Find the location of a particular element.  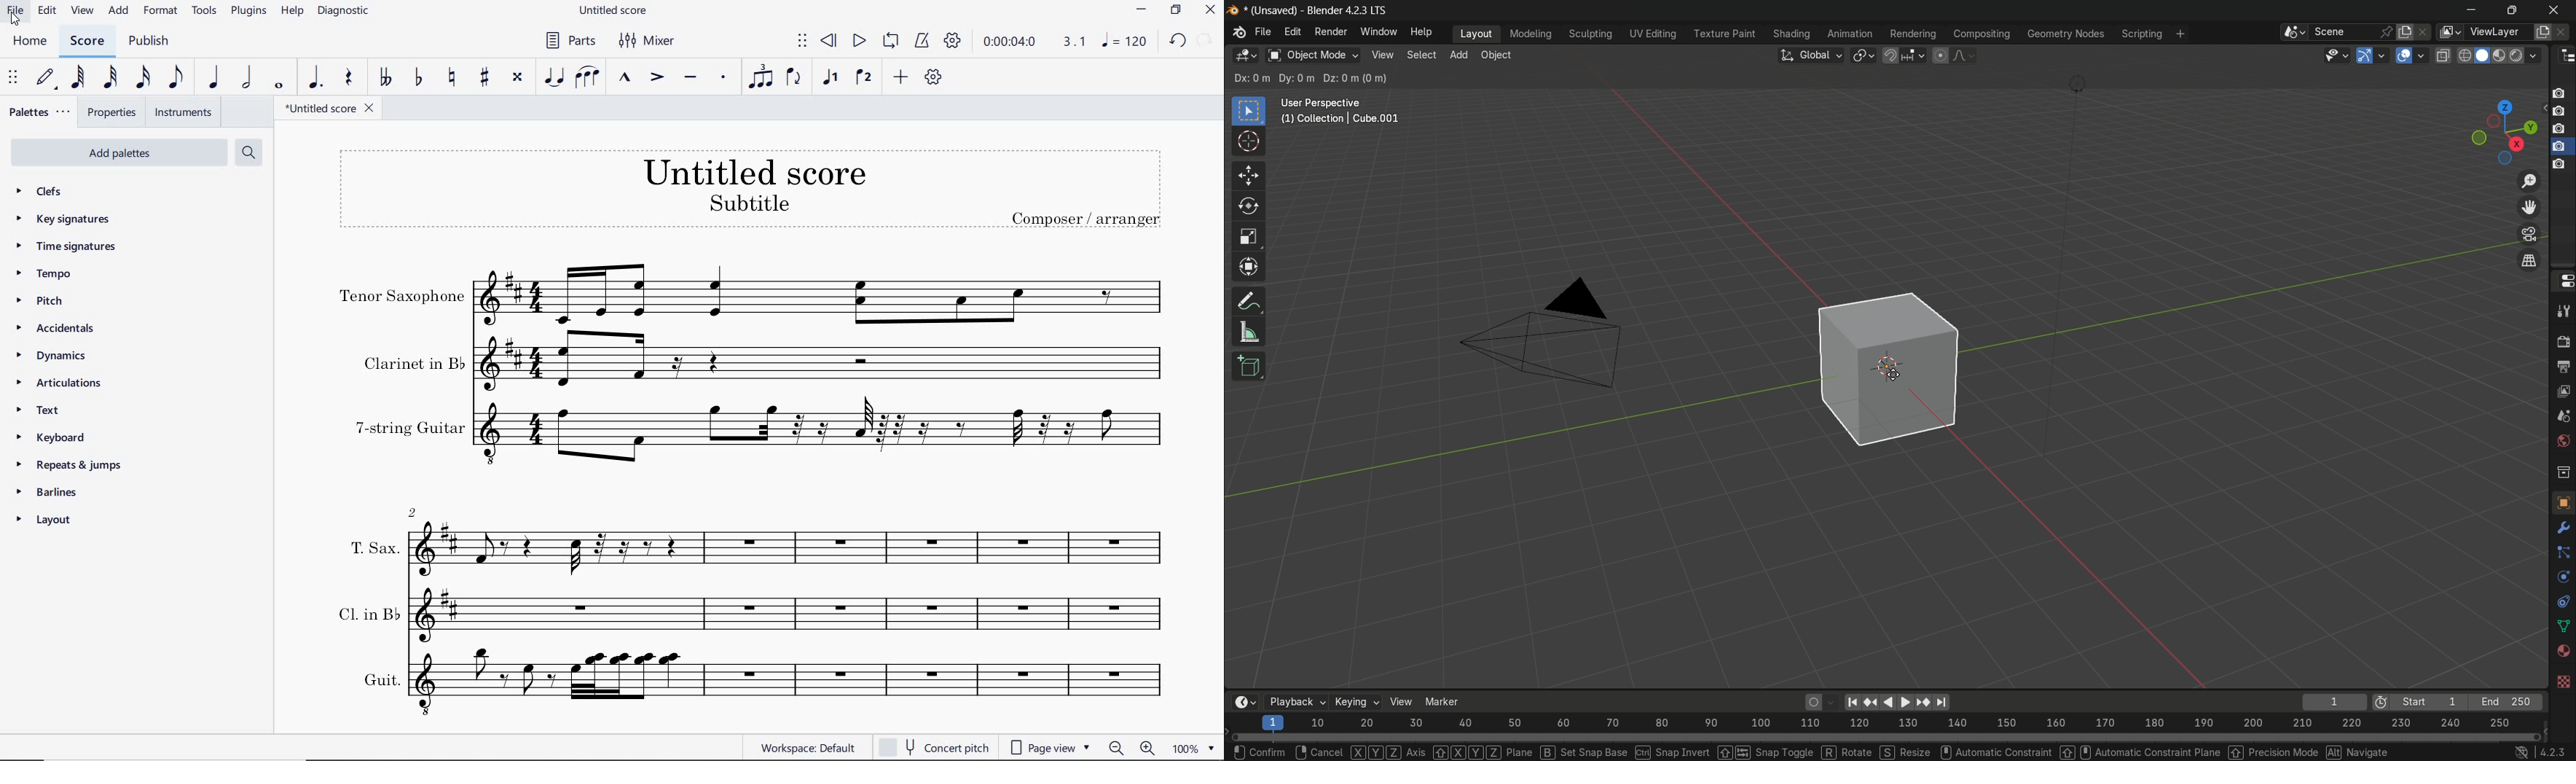

4.2.3 is located at coordinates (2541, 751).